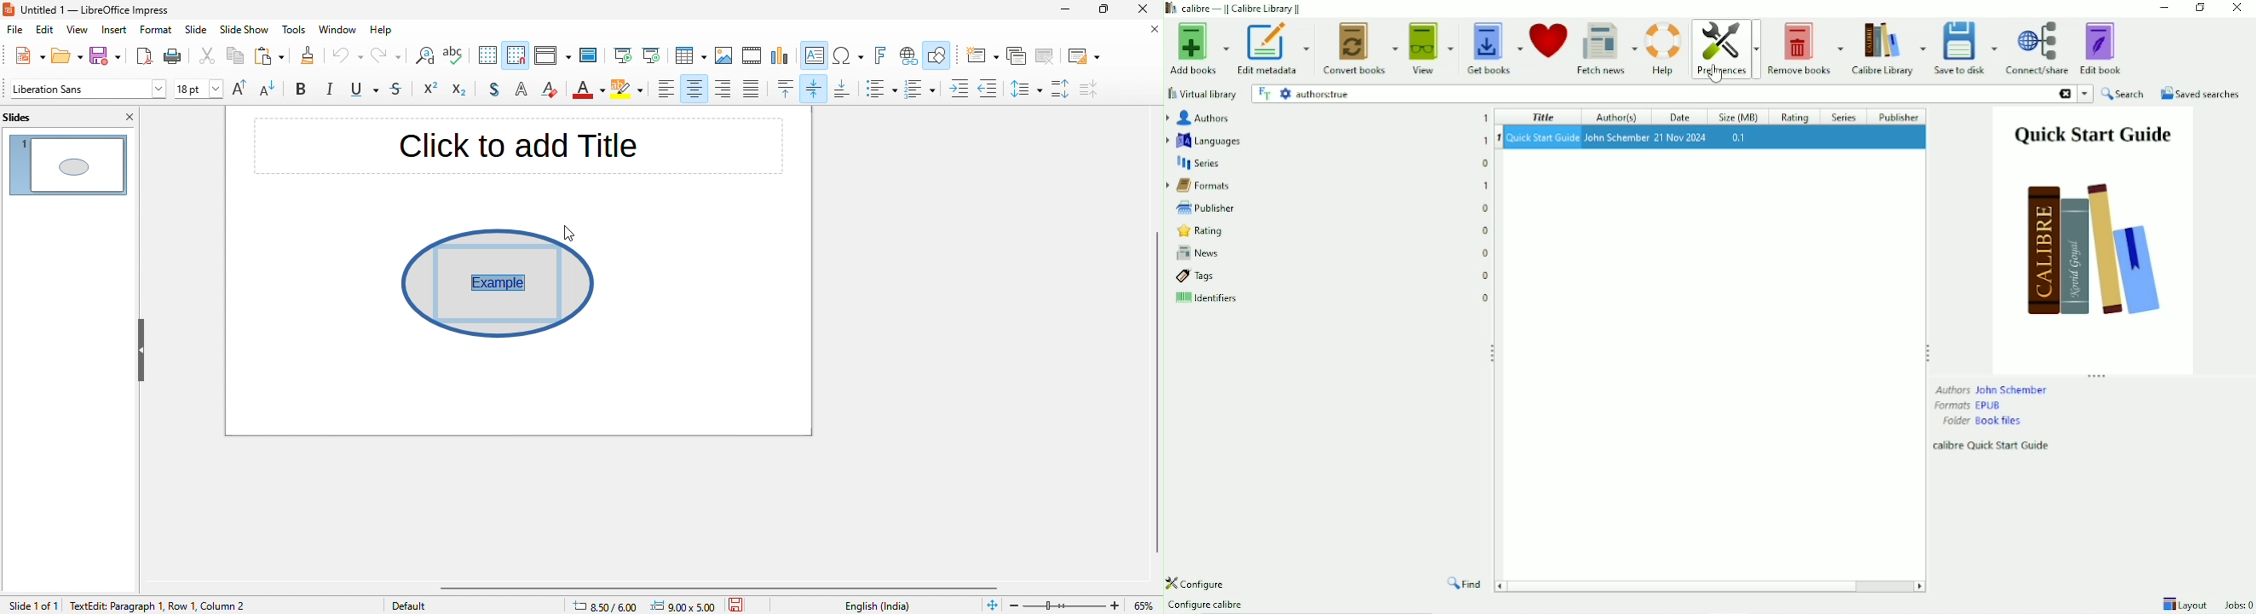 The height and width of the screenshot is (616, 2268). What do you see at coordinates (1550, 44) in the screenshot?
I see `Donate` at bounding box center [1550, 44].